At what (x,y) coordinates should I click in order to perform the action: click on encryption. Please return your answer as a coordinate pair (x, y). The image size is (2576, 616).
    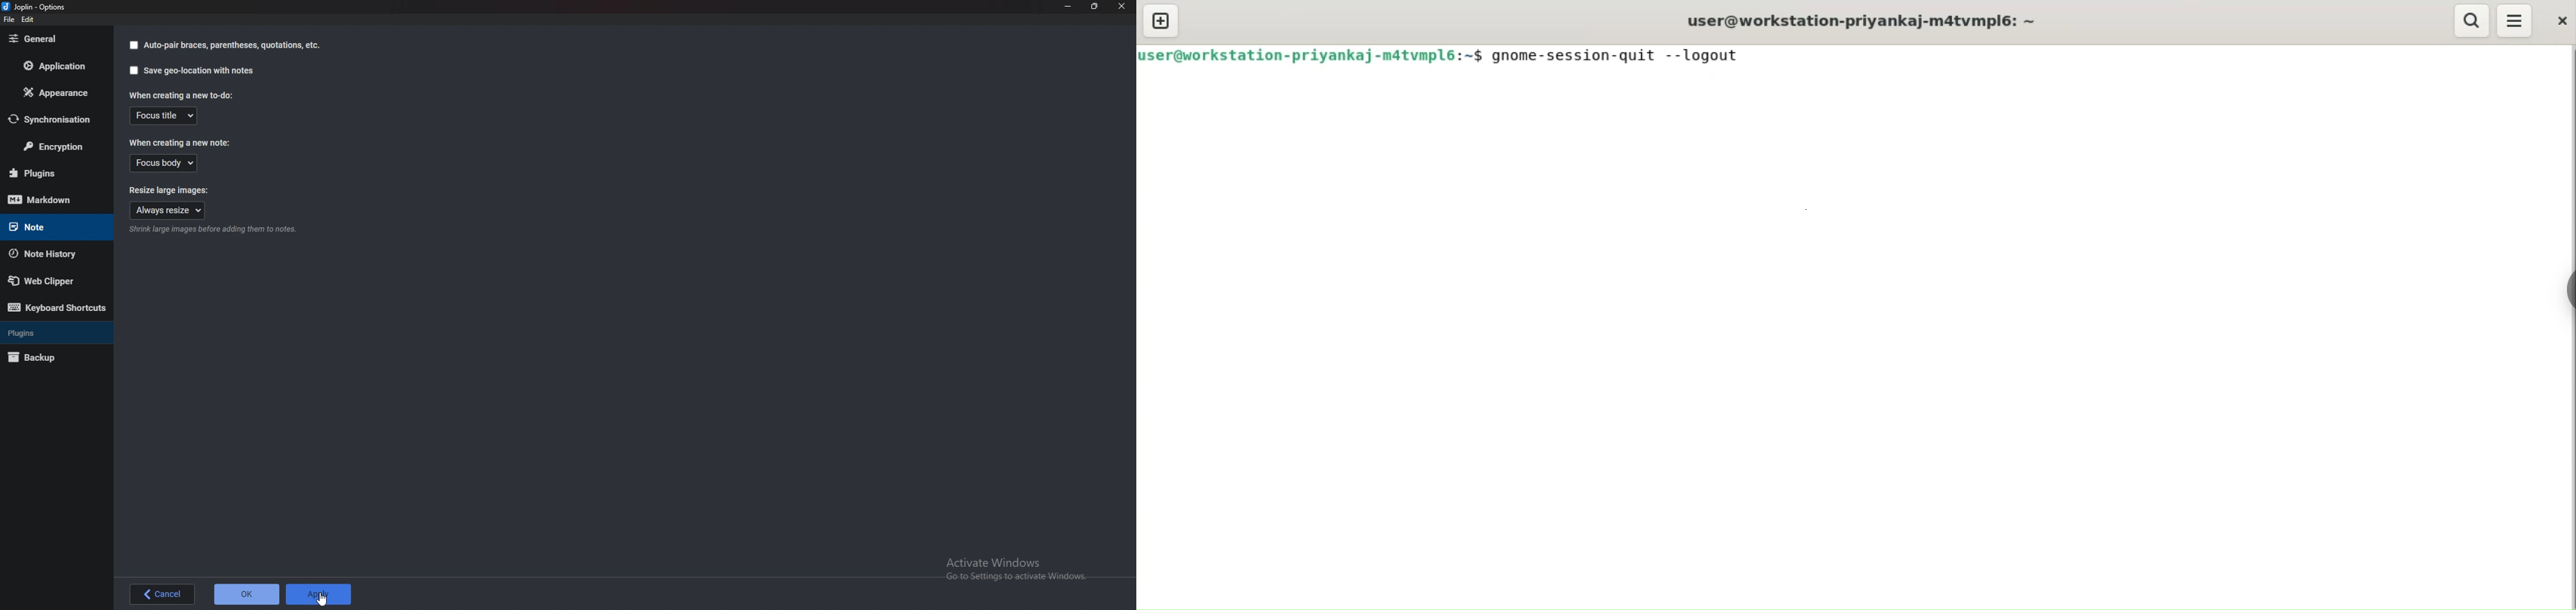
    Looking at the image, I should click on (53, 145).